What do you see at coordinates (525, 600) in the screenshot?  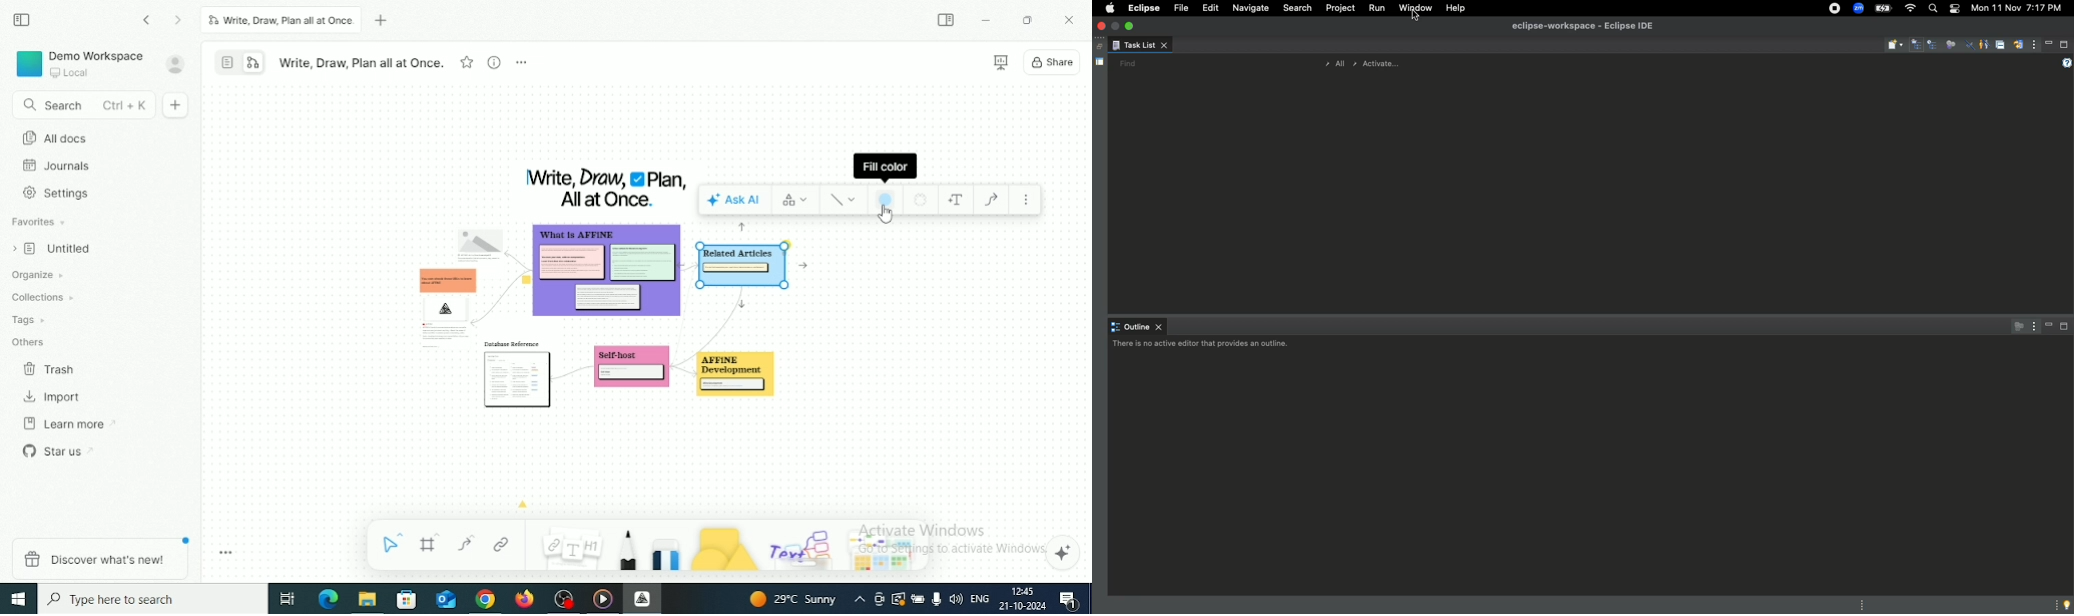 I see `Firefox` at bounding box center [525, 600].